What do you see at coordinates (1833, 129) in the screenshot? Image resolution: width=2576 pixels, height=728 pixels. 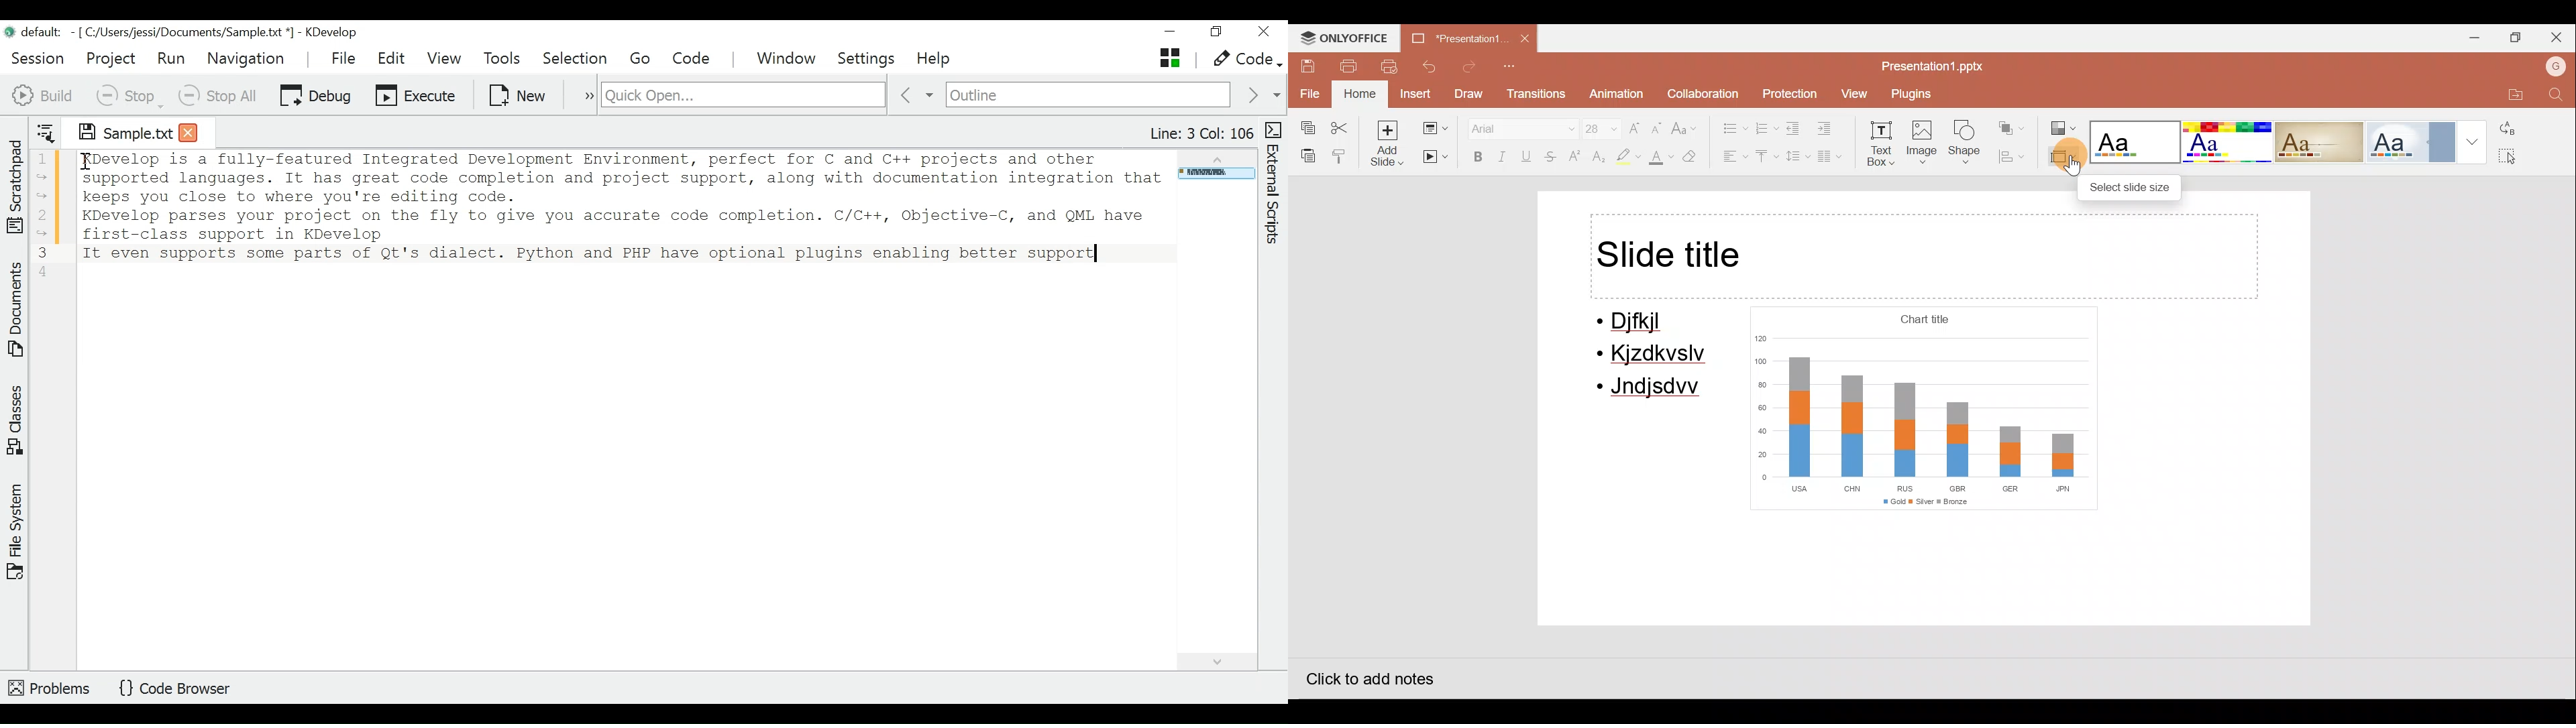 I see `Increase indent` at bounding box center [1833, 129].